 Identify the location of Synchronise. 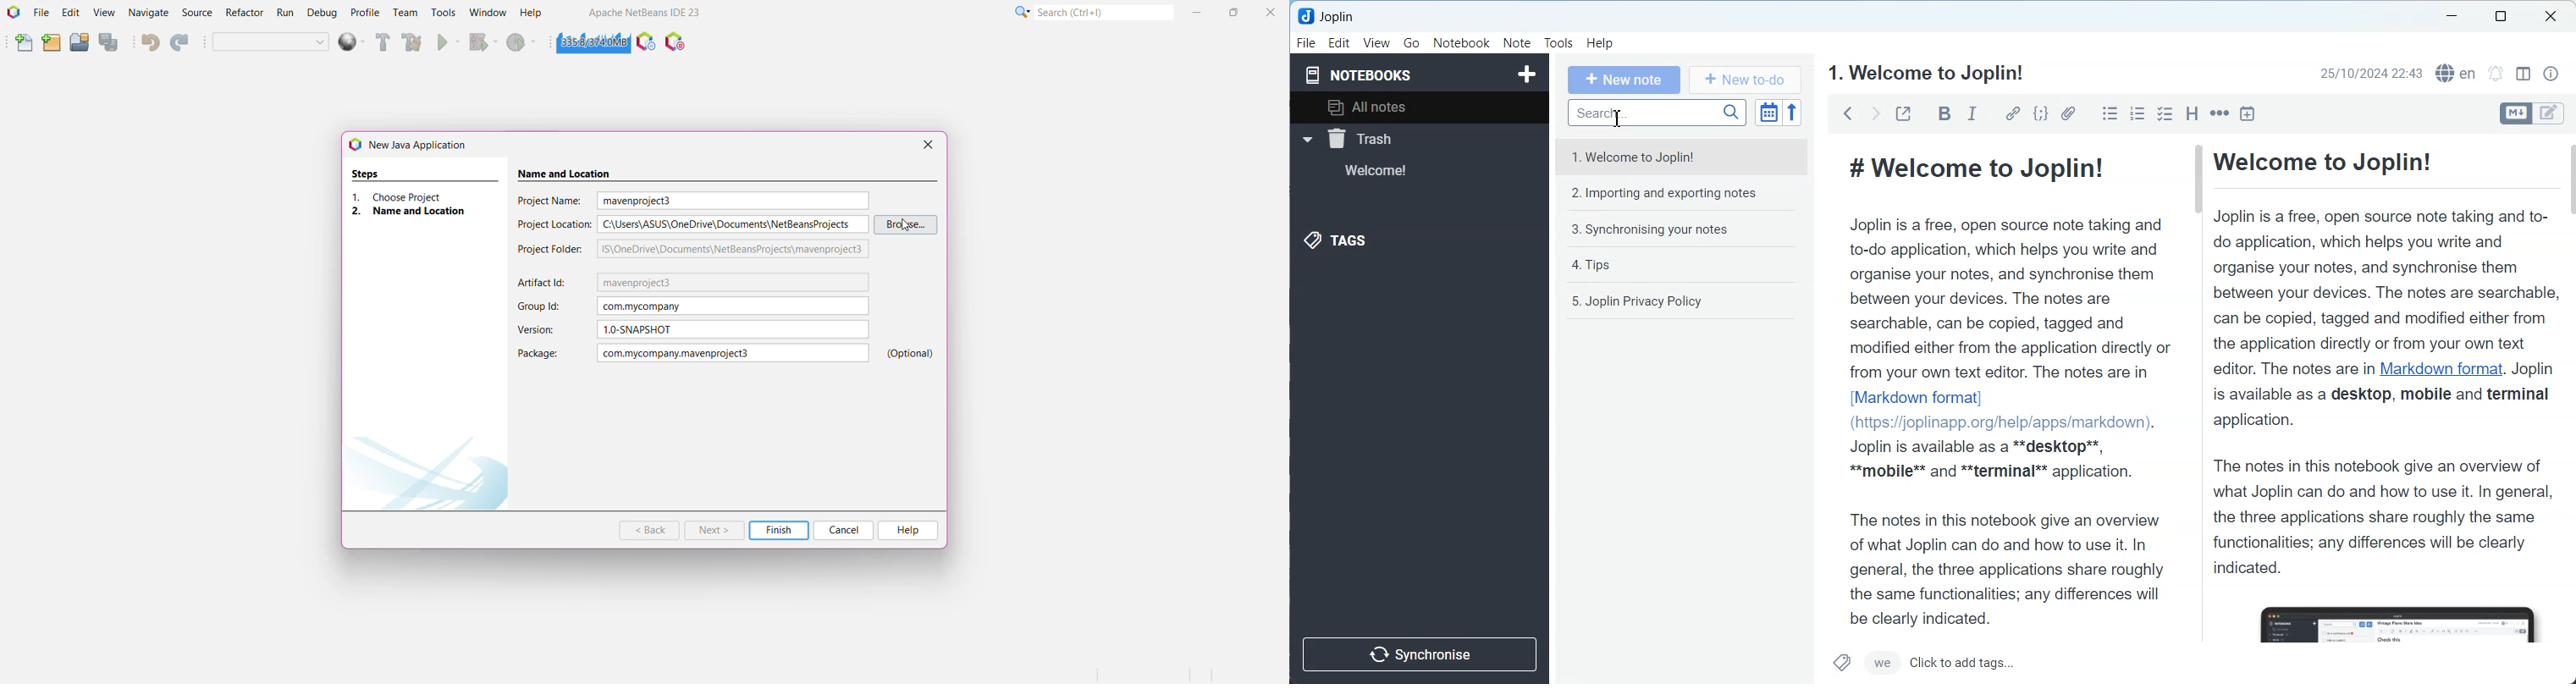
(1423, 654).